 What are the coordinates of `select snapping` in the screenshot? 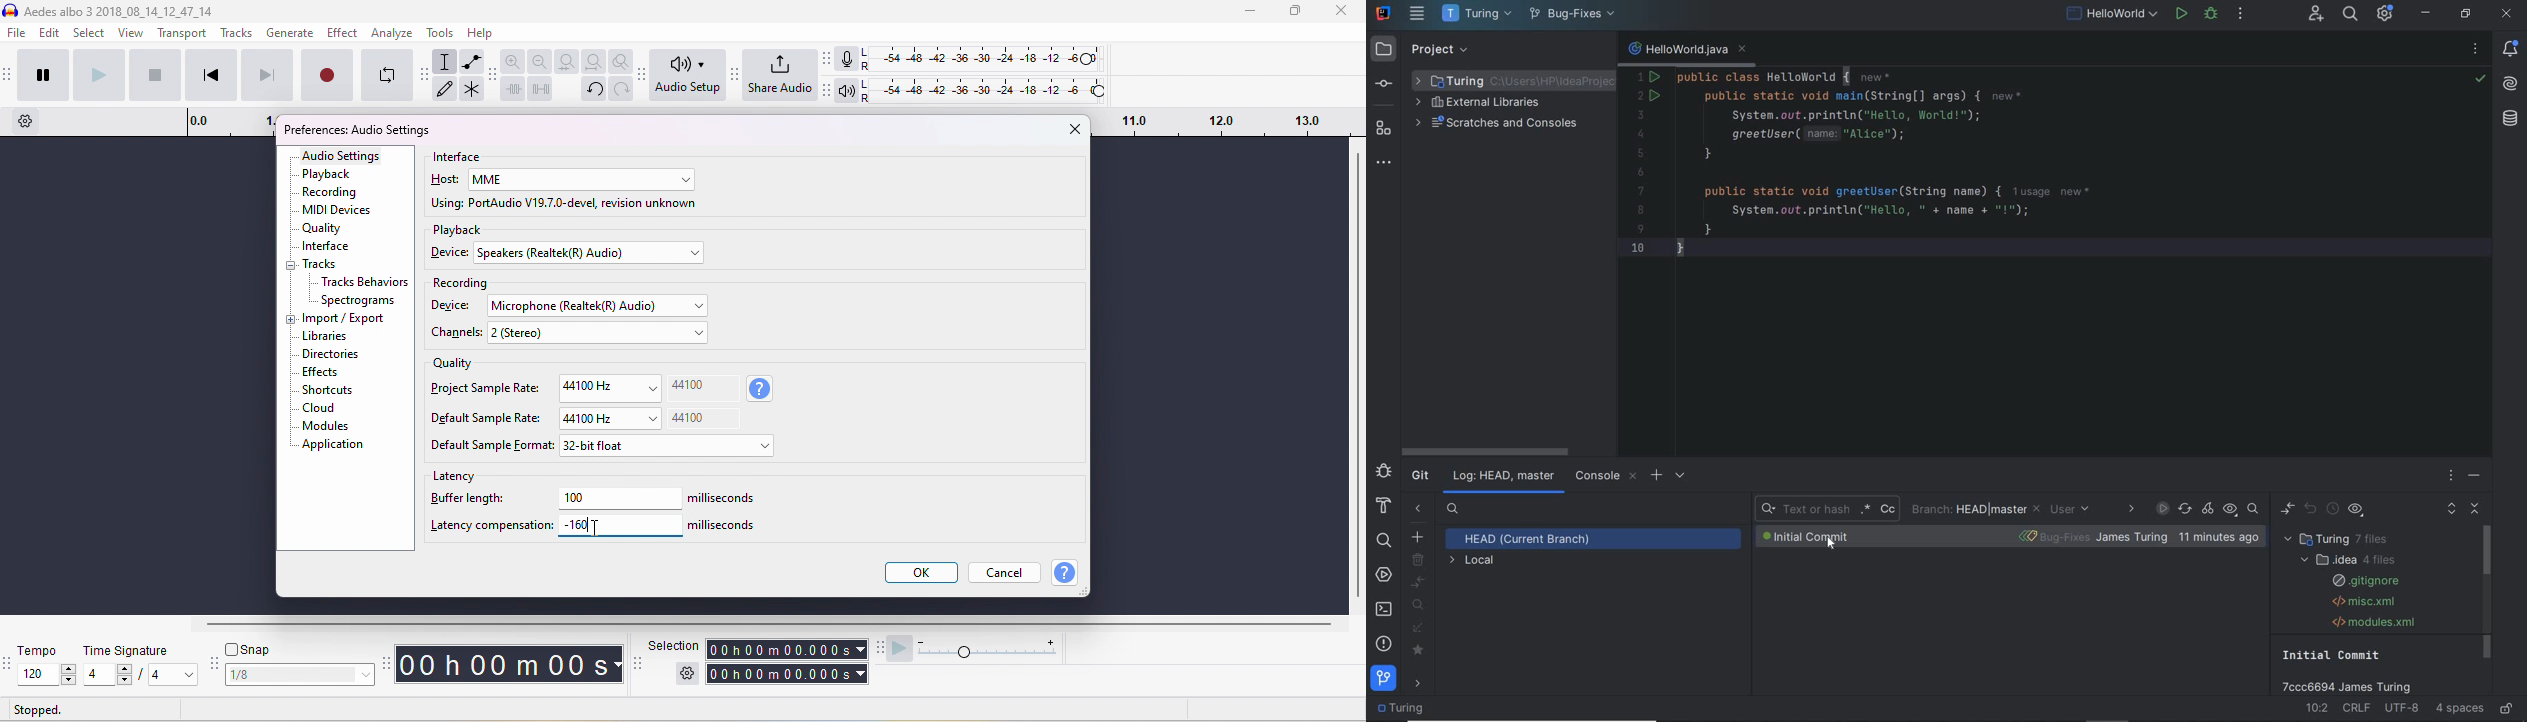 It's located at (301, 675).